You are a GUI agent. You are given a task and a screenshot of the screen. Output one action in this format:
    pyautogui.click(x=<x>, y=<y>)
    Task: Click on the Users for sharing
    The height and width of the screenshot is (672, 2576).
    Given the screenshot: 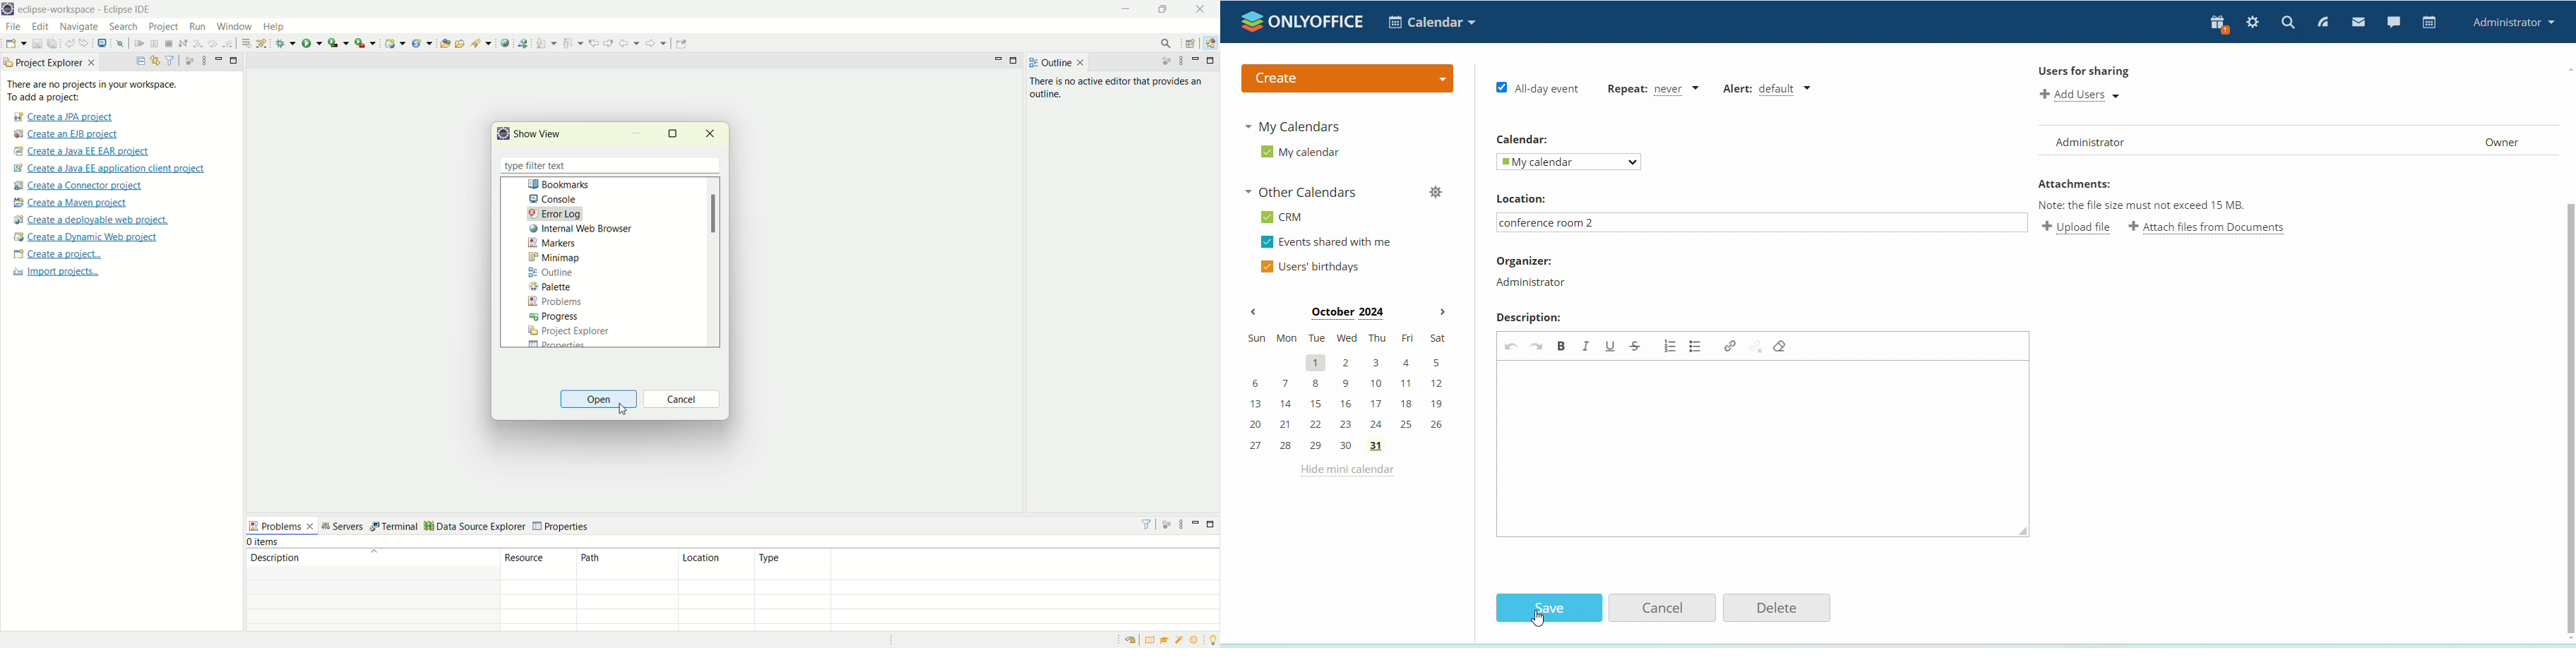 What is the action you would take?
    pyautogui.click(x=2082, y=71)
    